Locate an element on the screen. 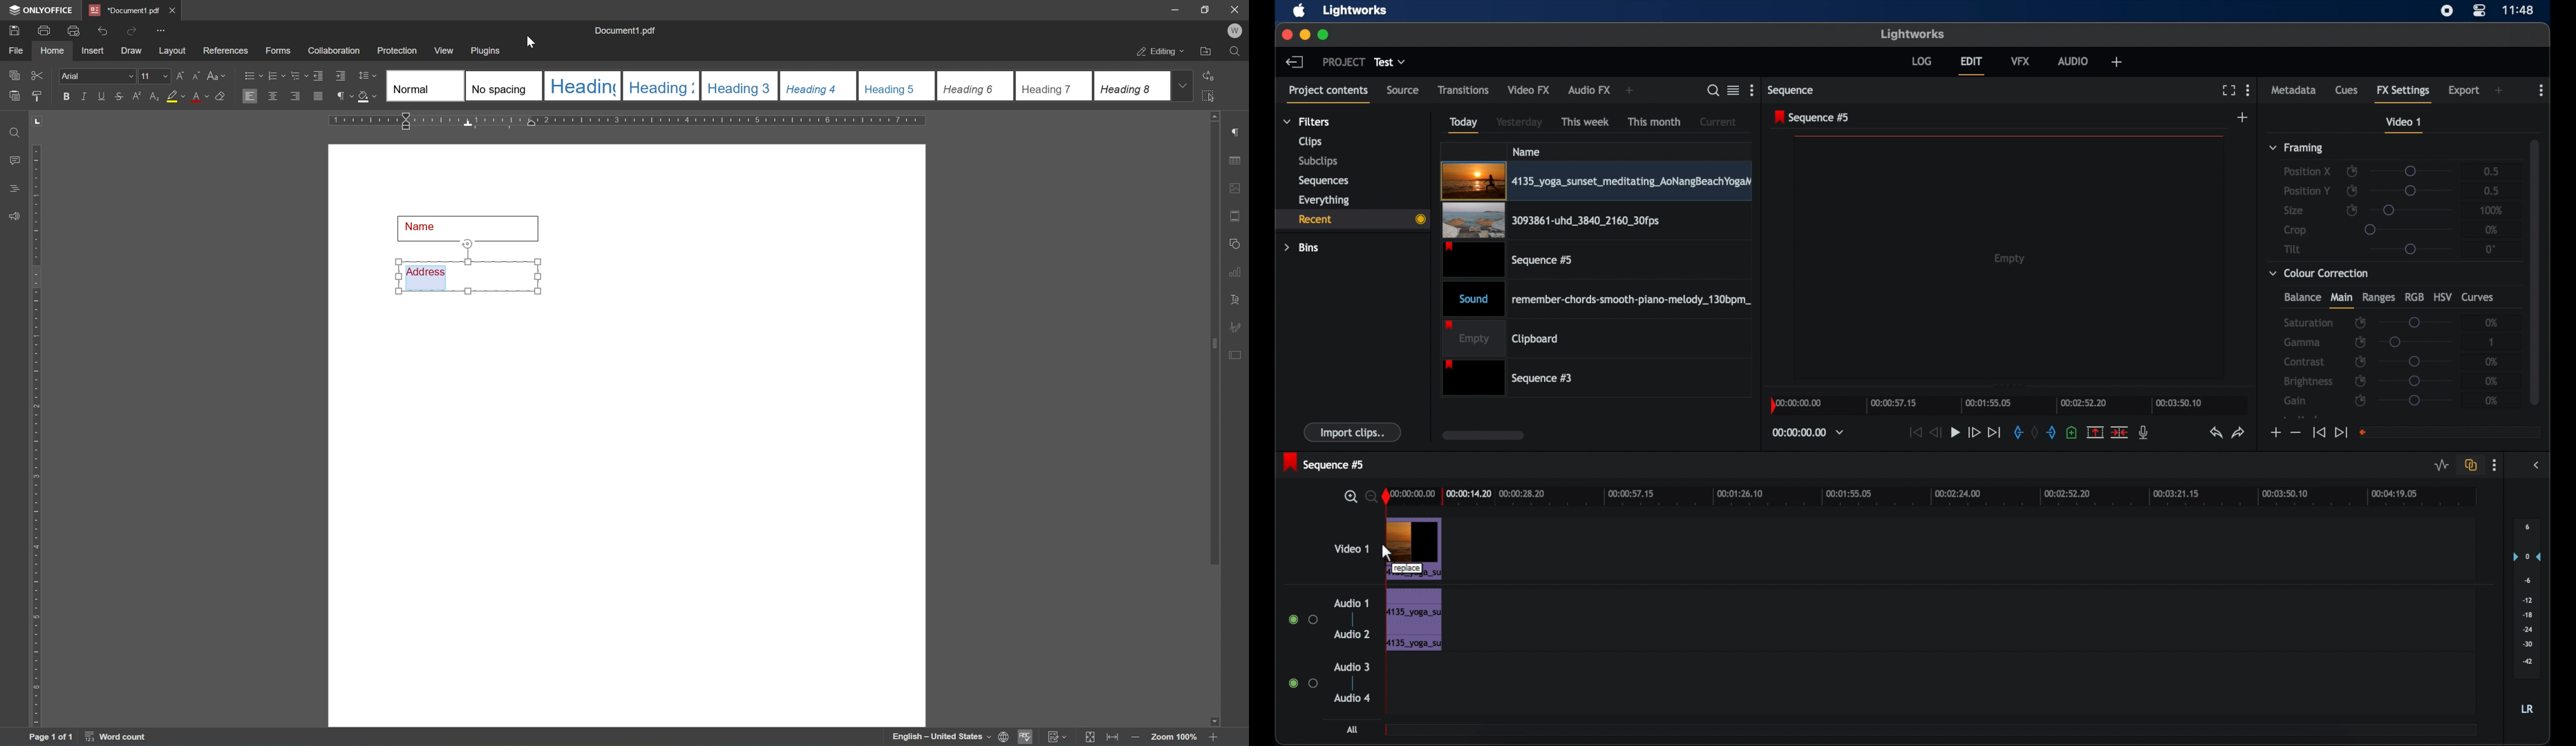  jump to end is located at coordinates (2341, 432).